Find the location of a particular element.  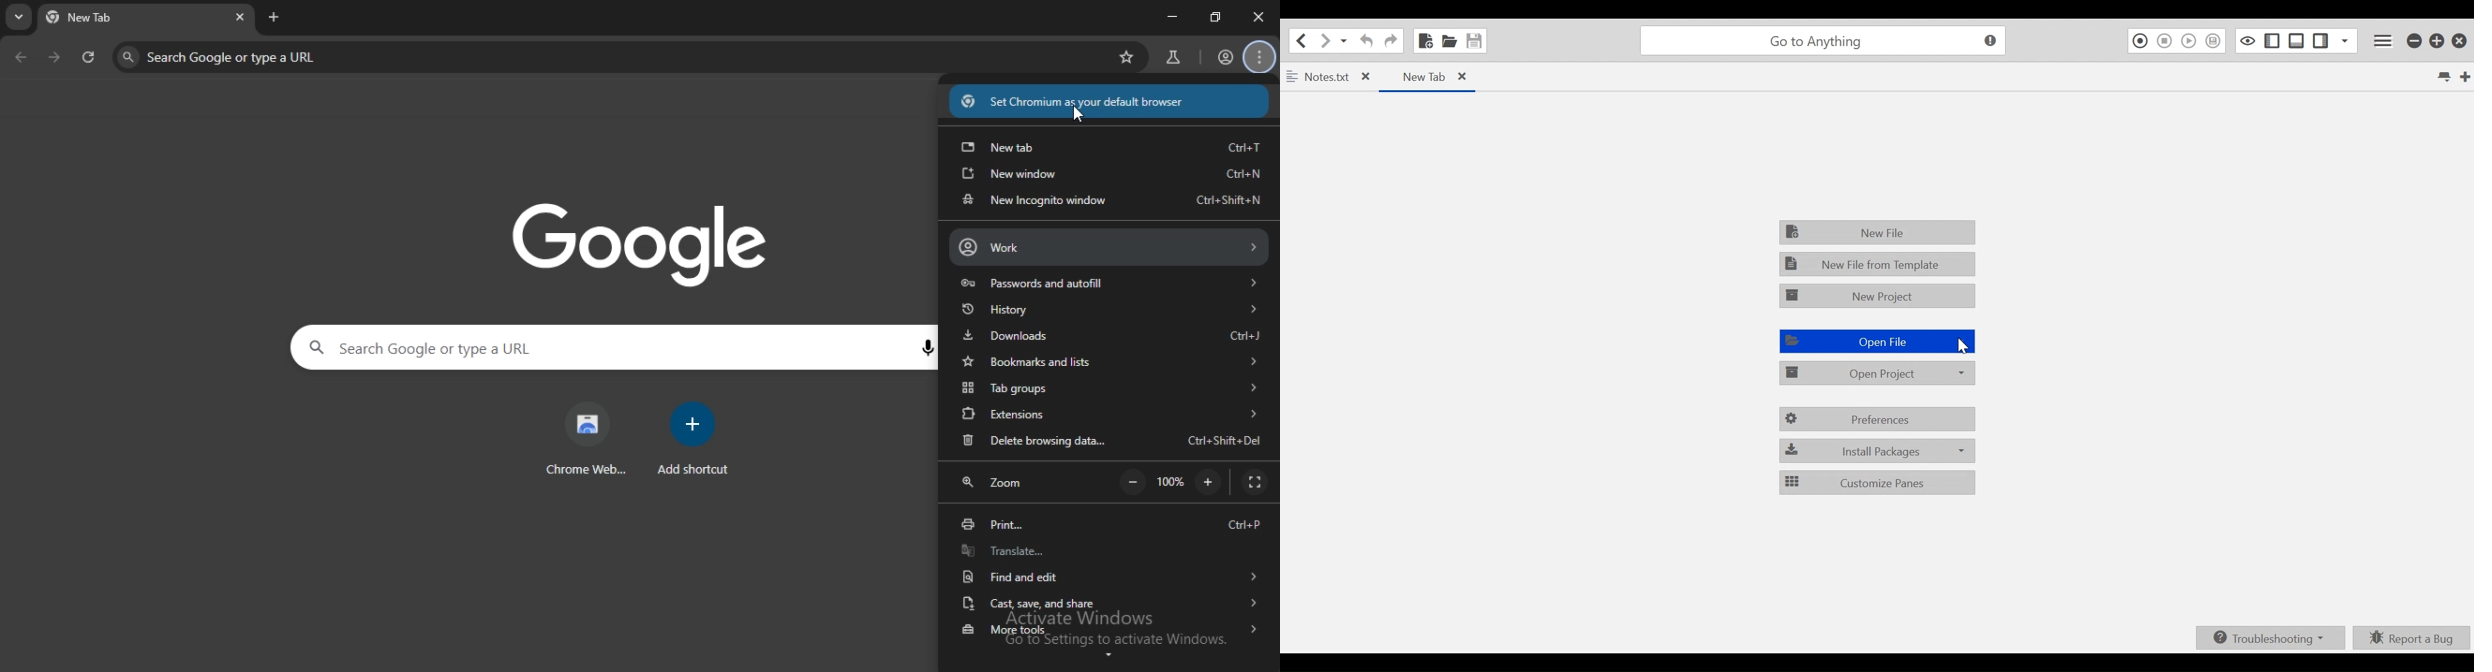

reload page is located at coordinates (94, 58).